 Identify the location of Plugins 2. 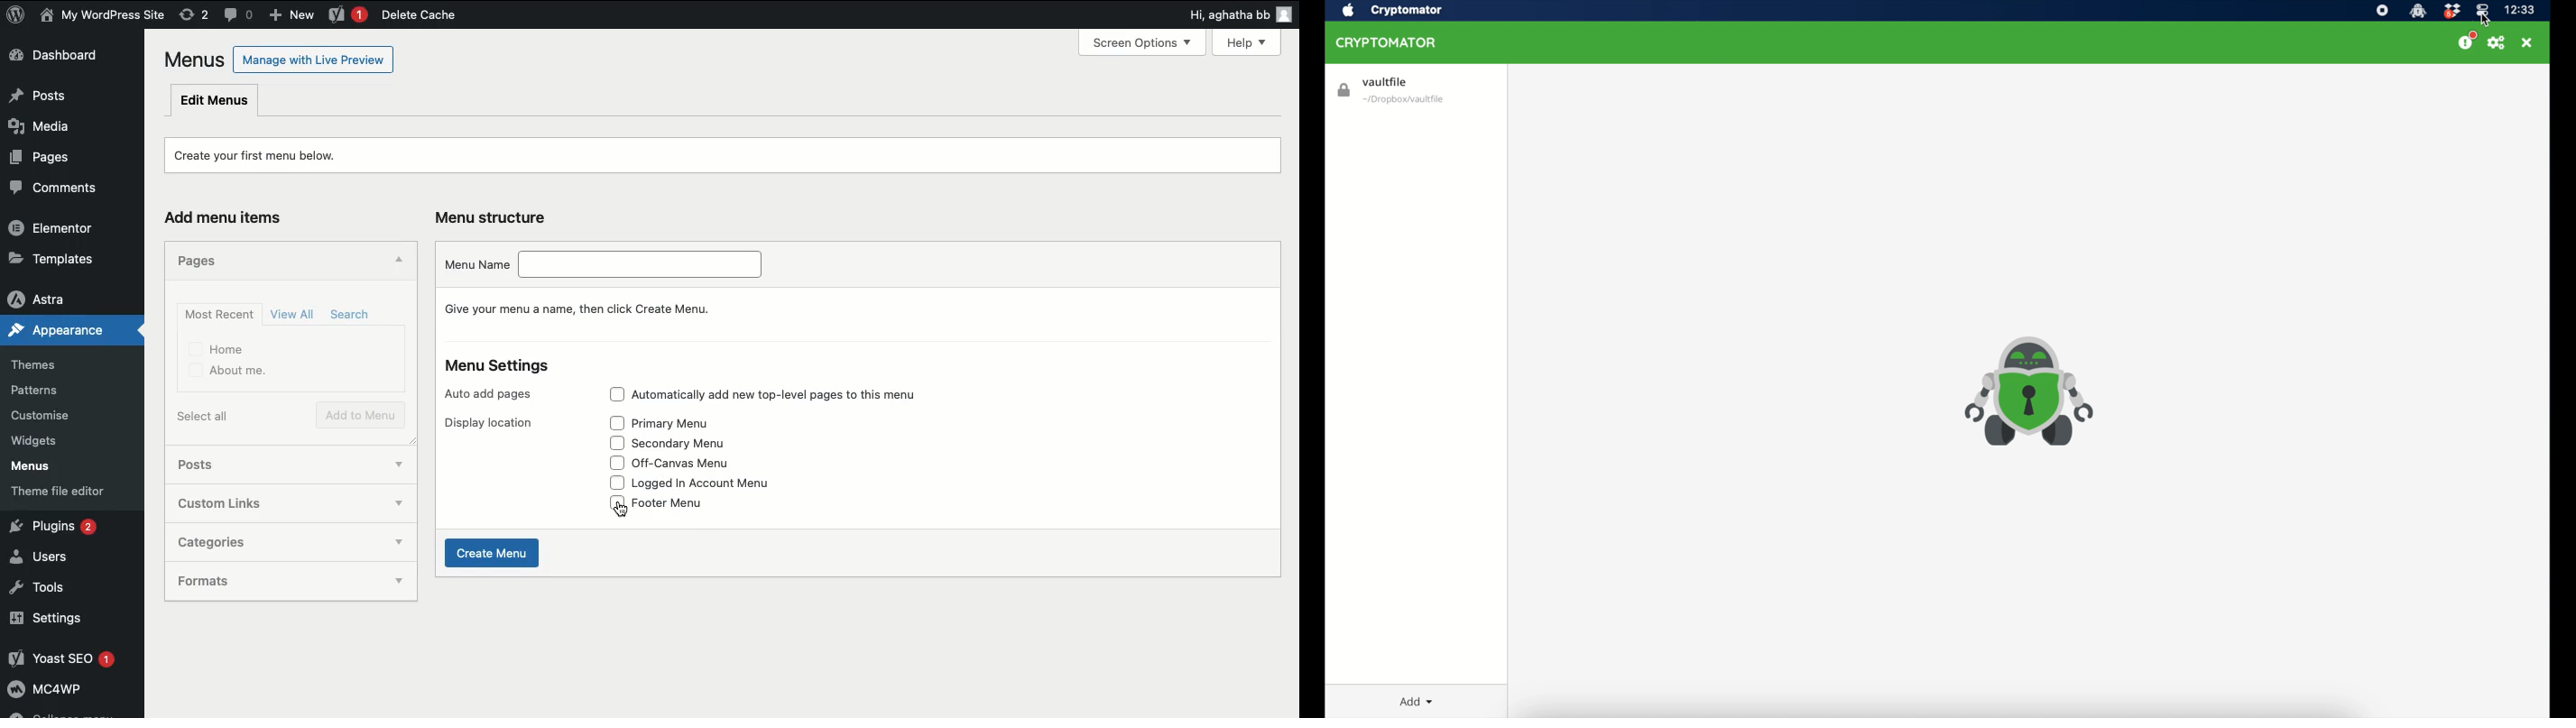
(68, 527).